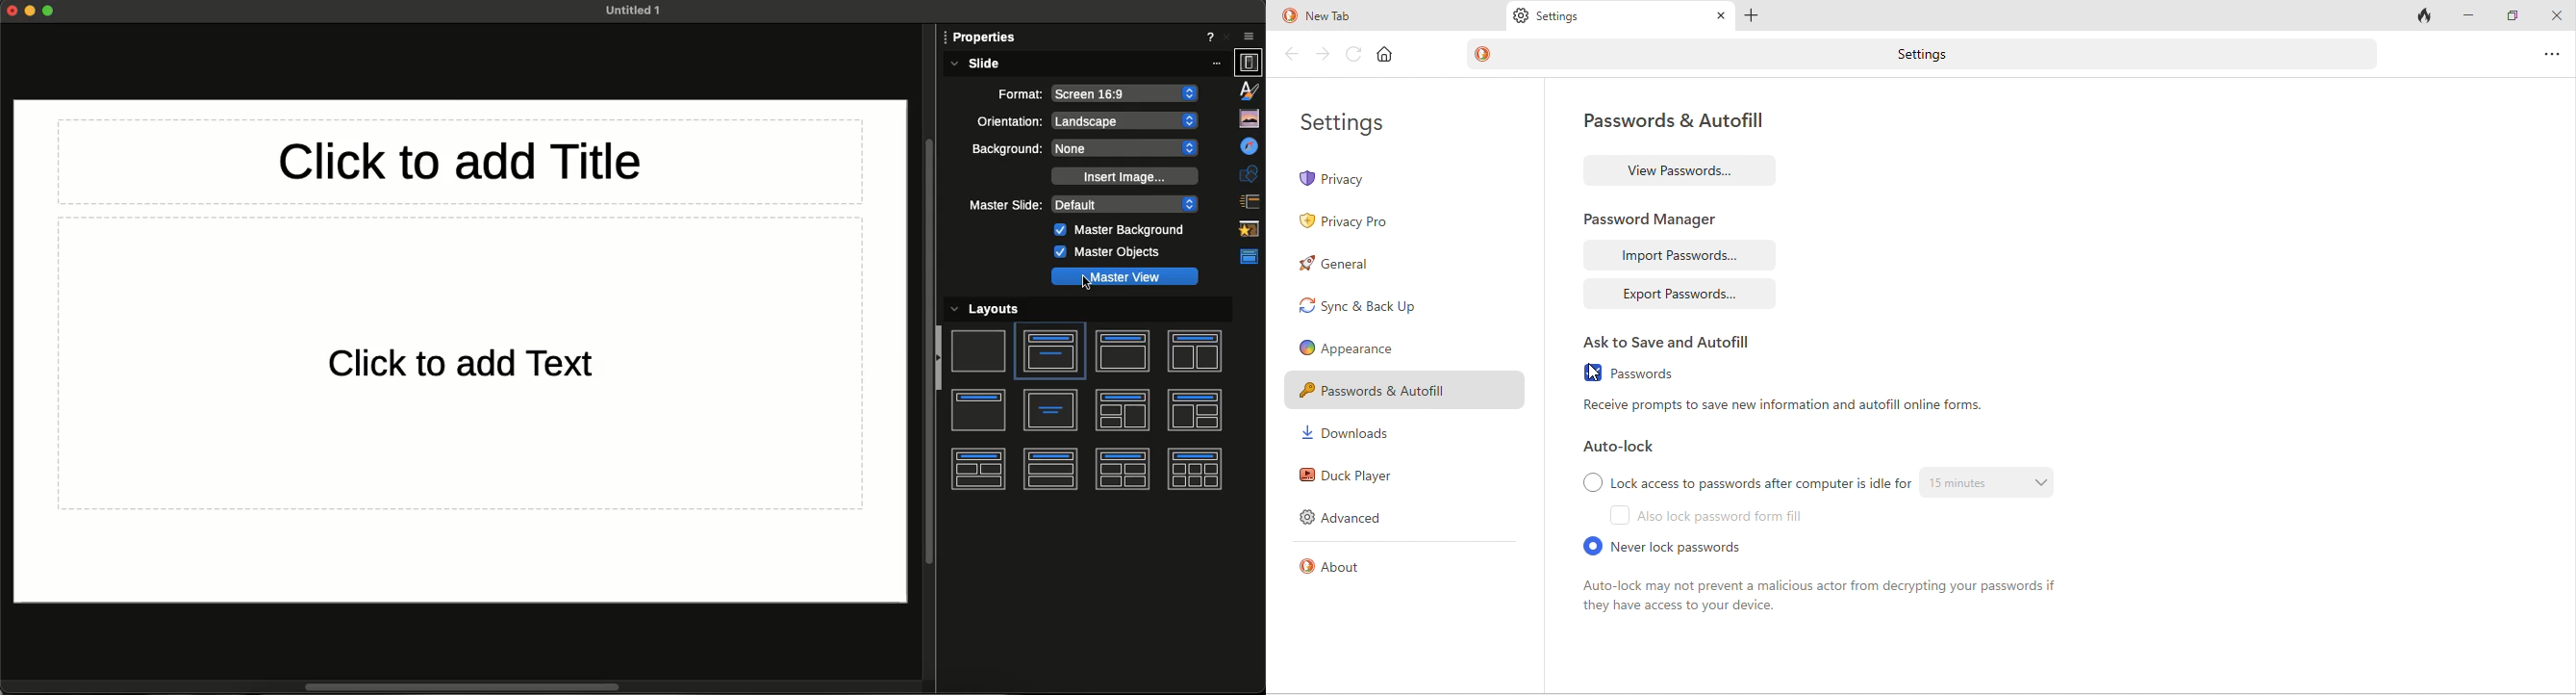 This screenshot has height=700, width=2576. Describe the element at coordinates (475, 164) in the screenshot. I see `Title` at that location.